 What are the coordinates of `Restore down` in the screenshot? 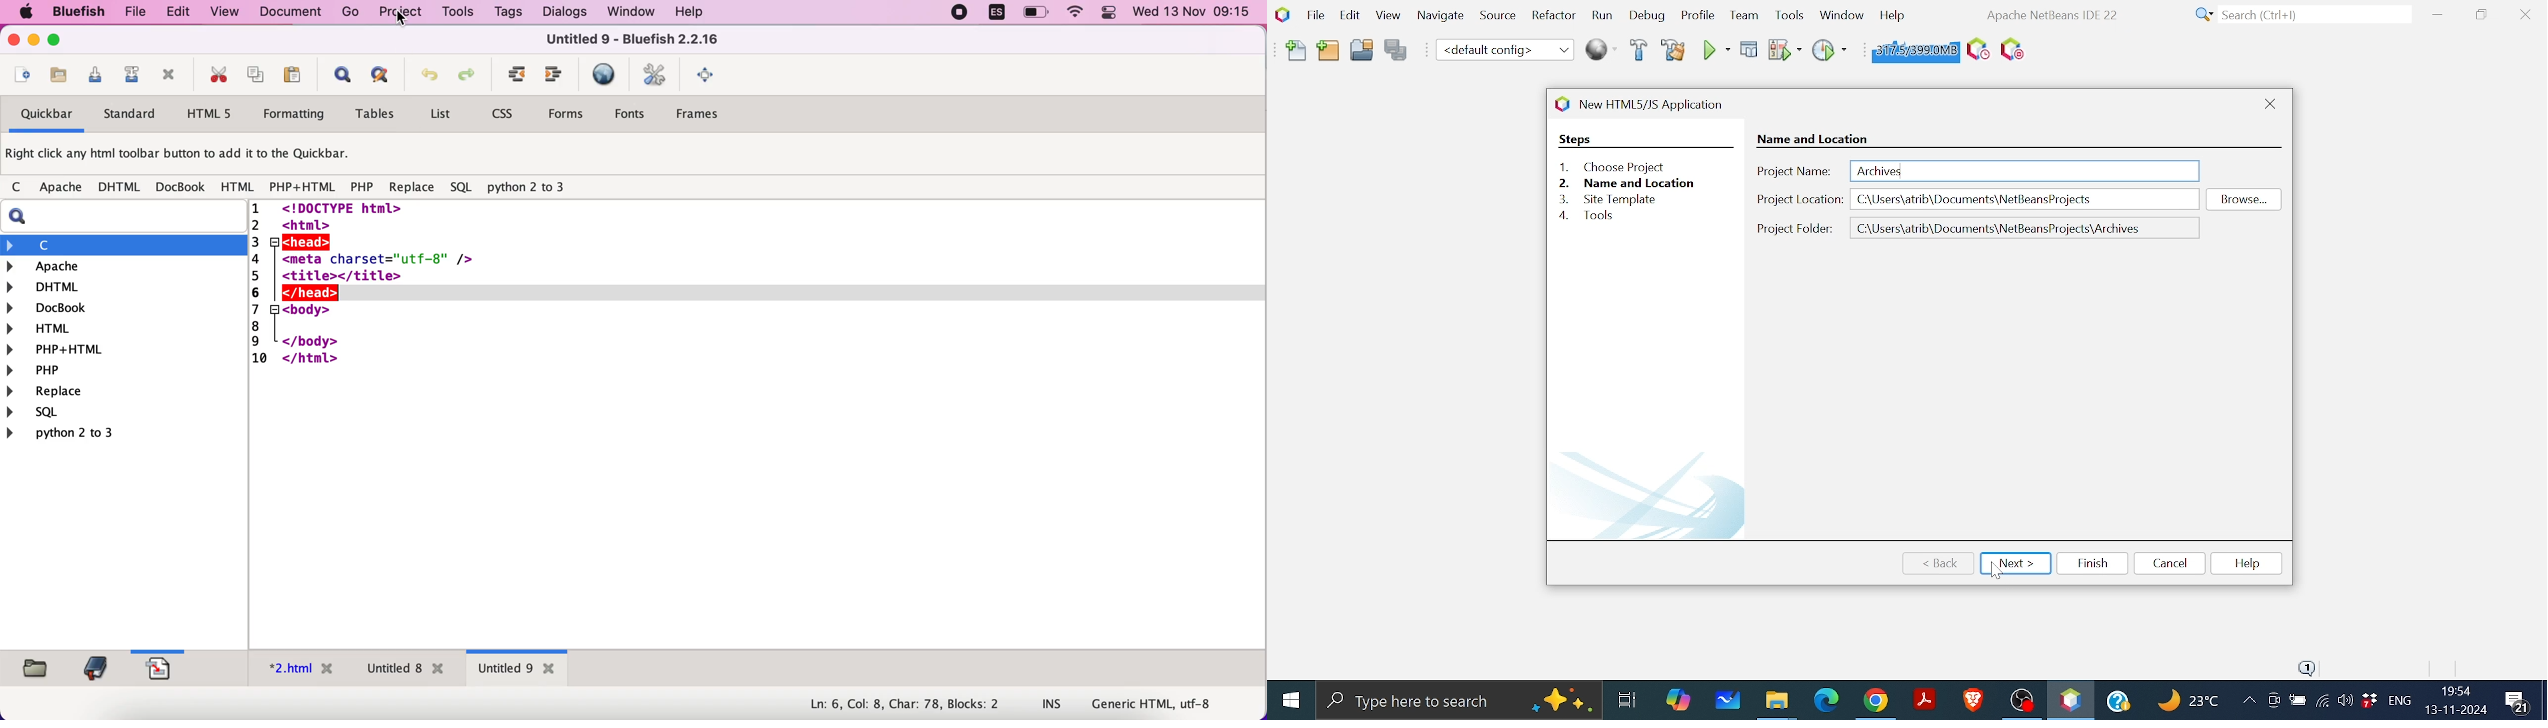 It's located at (2481, 14).